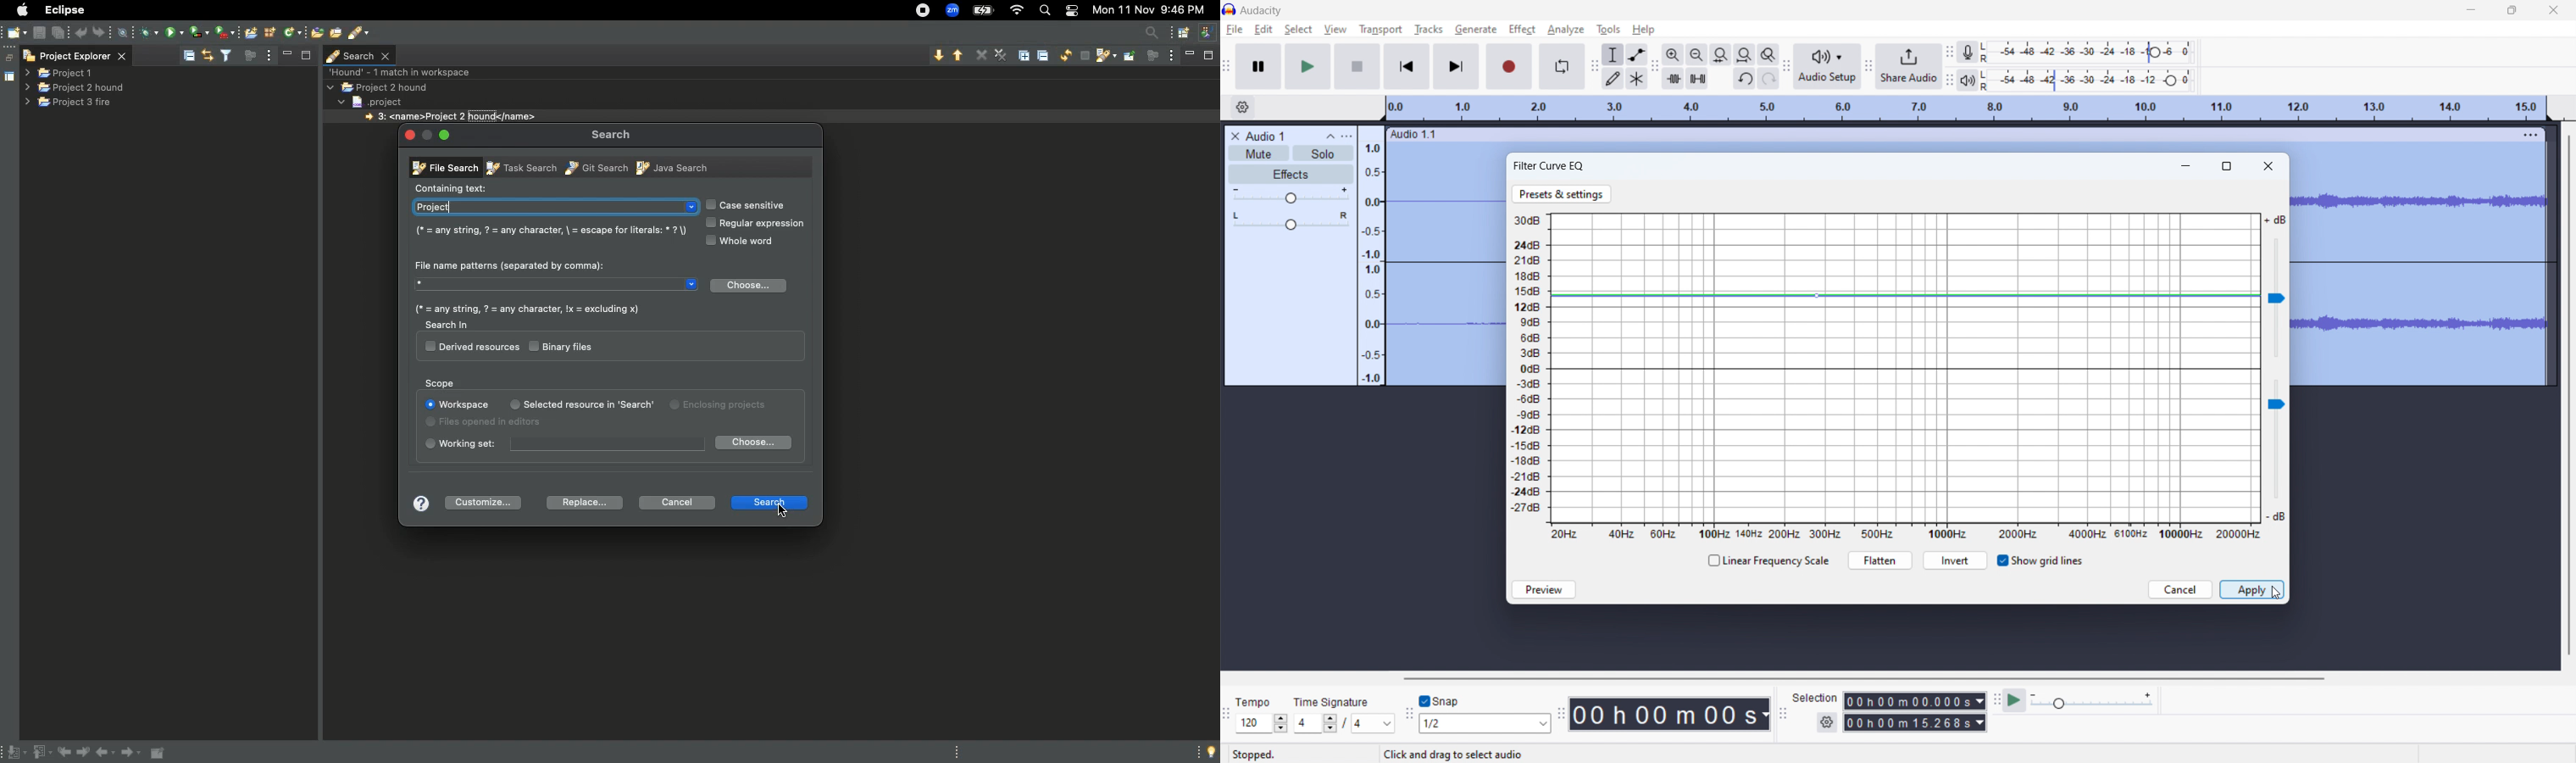 This screenshot has height=784, width=2576. I want to click on Cancel, so click(677, 504).